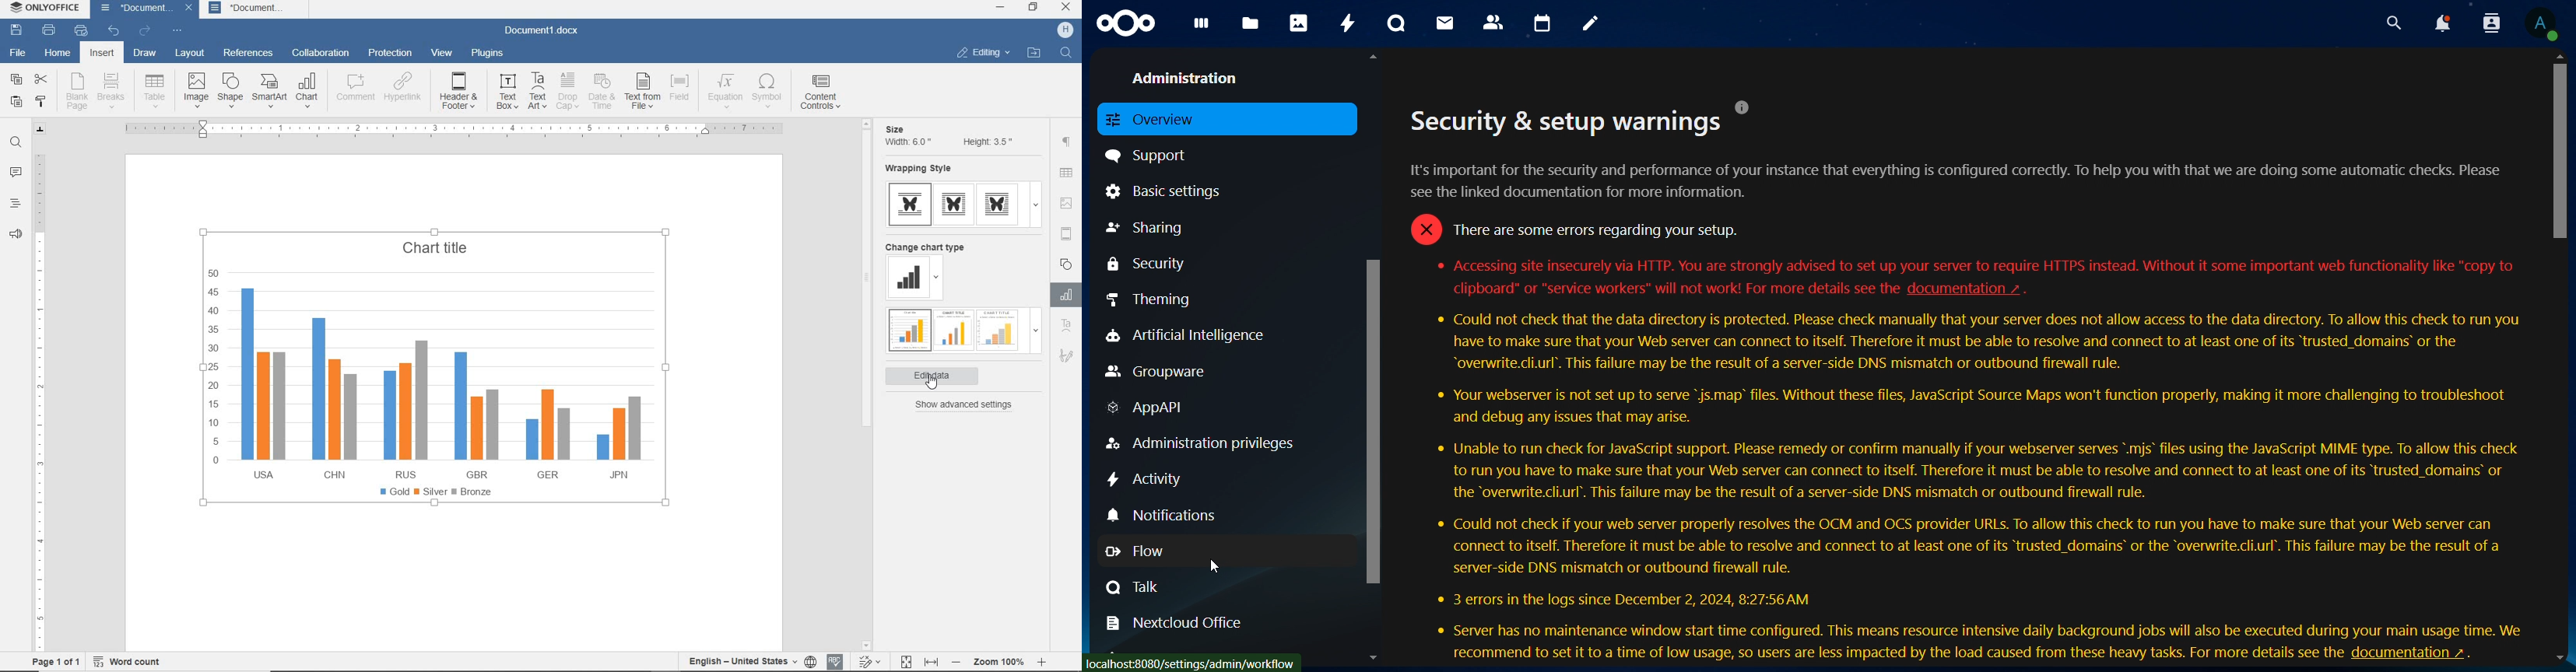  What do you see at coordinates (438, 373) in the screenshot?
I see `chart` at bounding box center [438, 373].